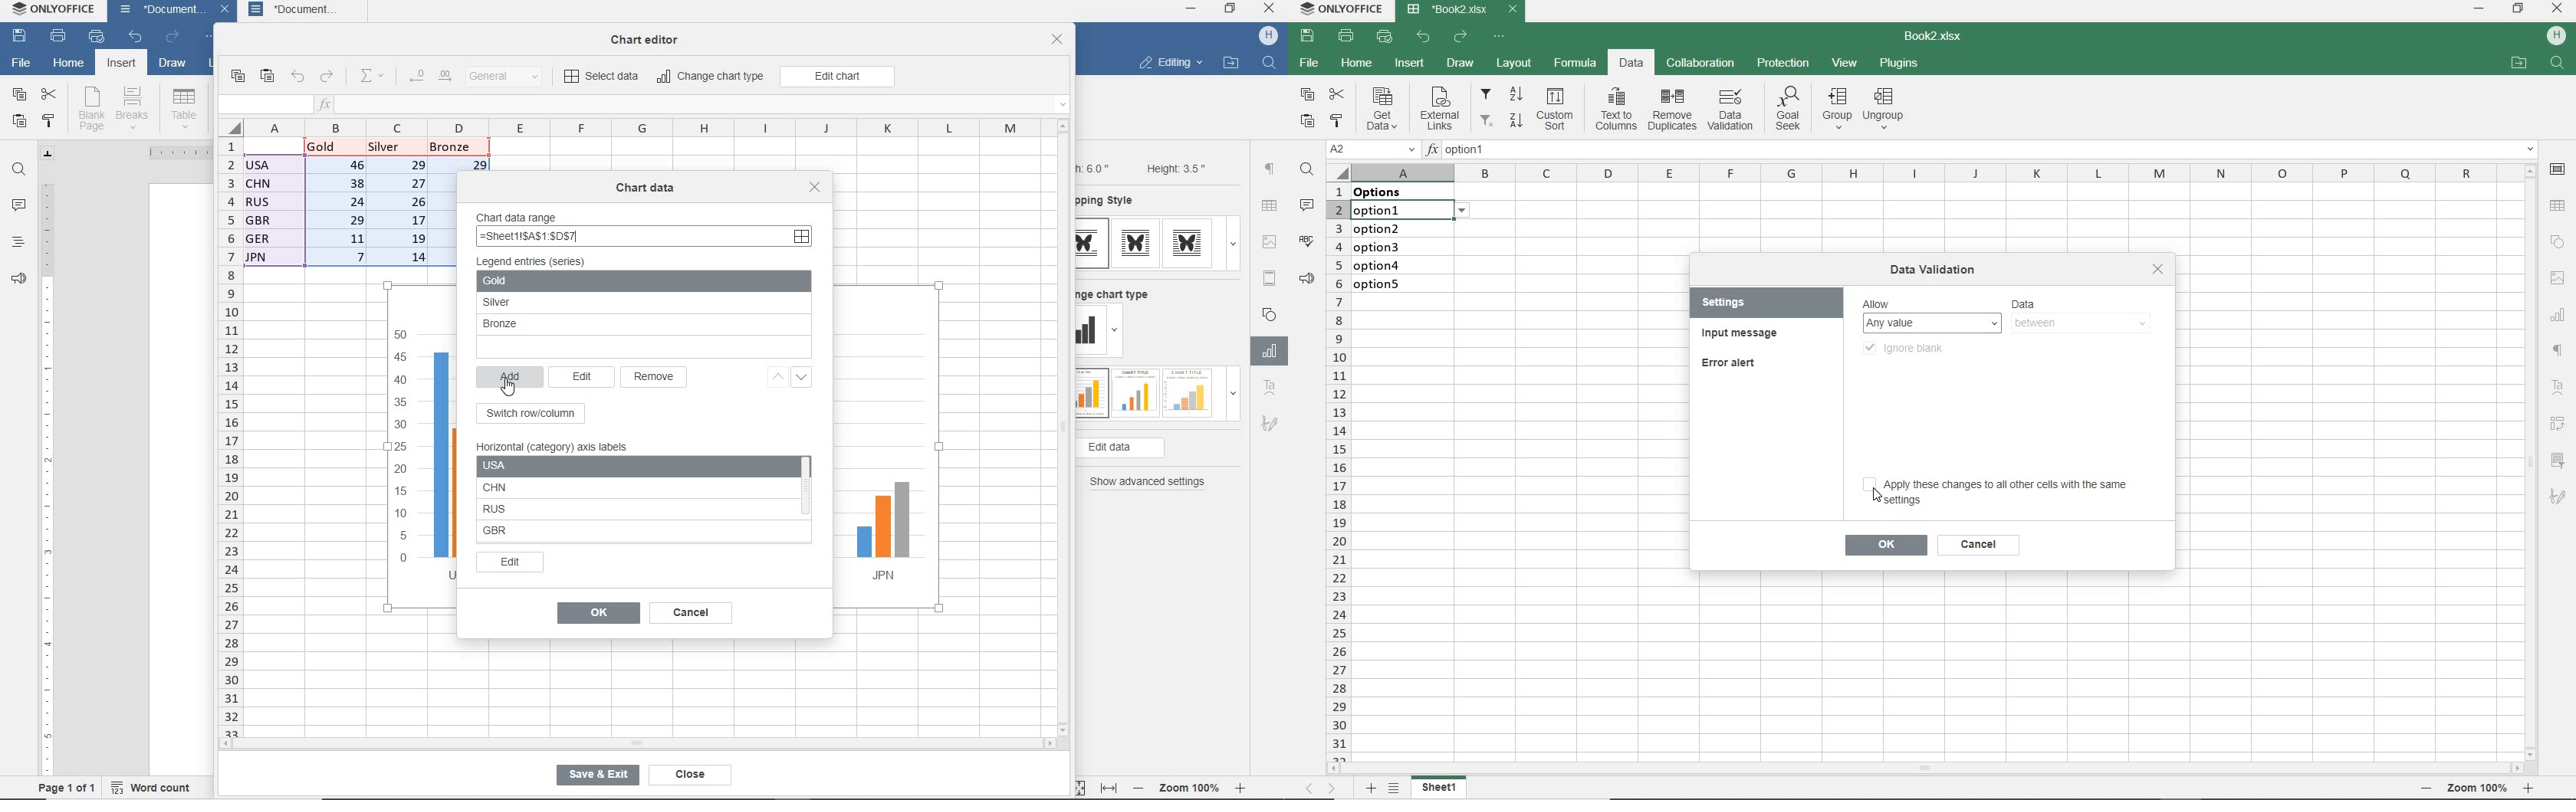  Describe the element at coordinates (1356, 66) in the screenshot. I see `HOME` at that location.